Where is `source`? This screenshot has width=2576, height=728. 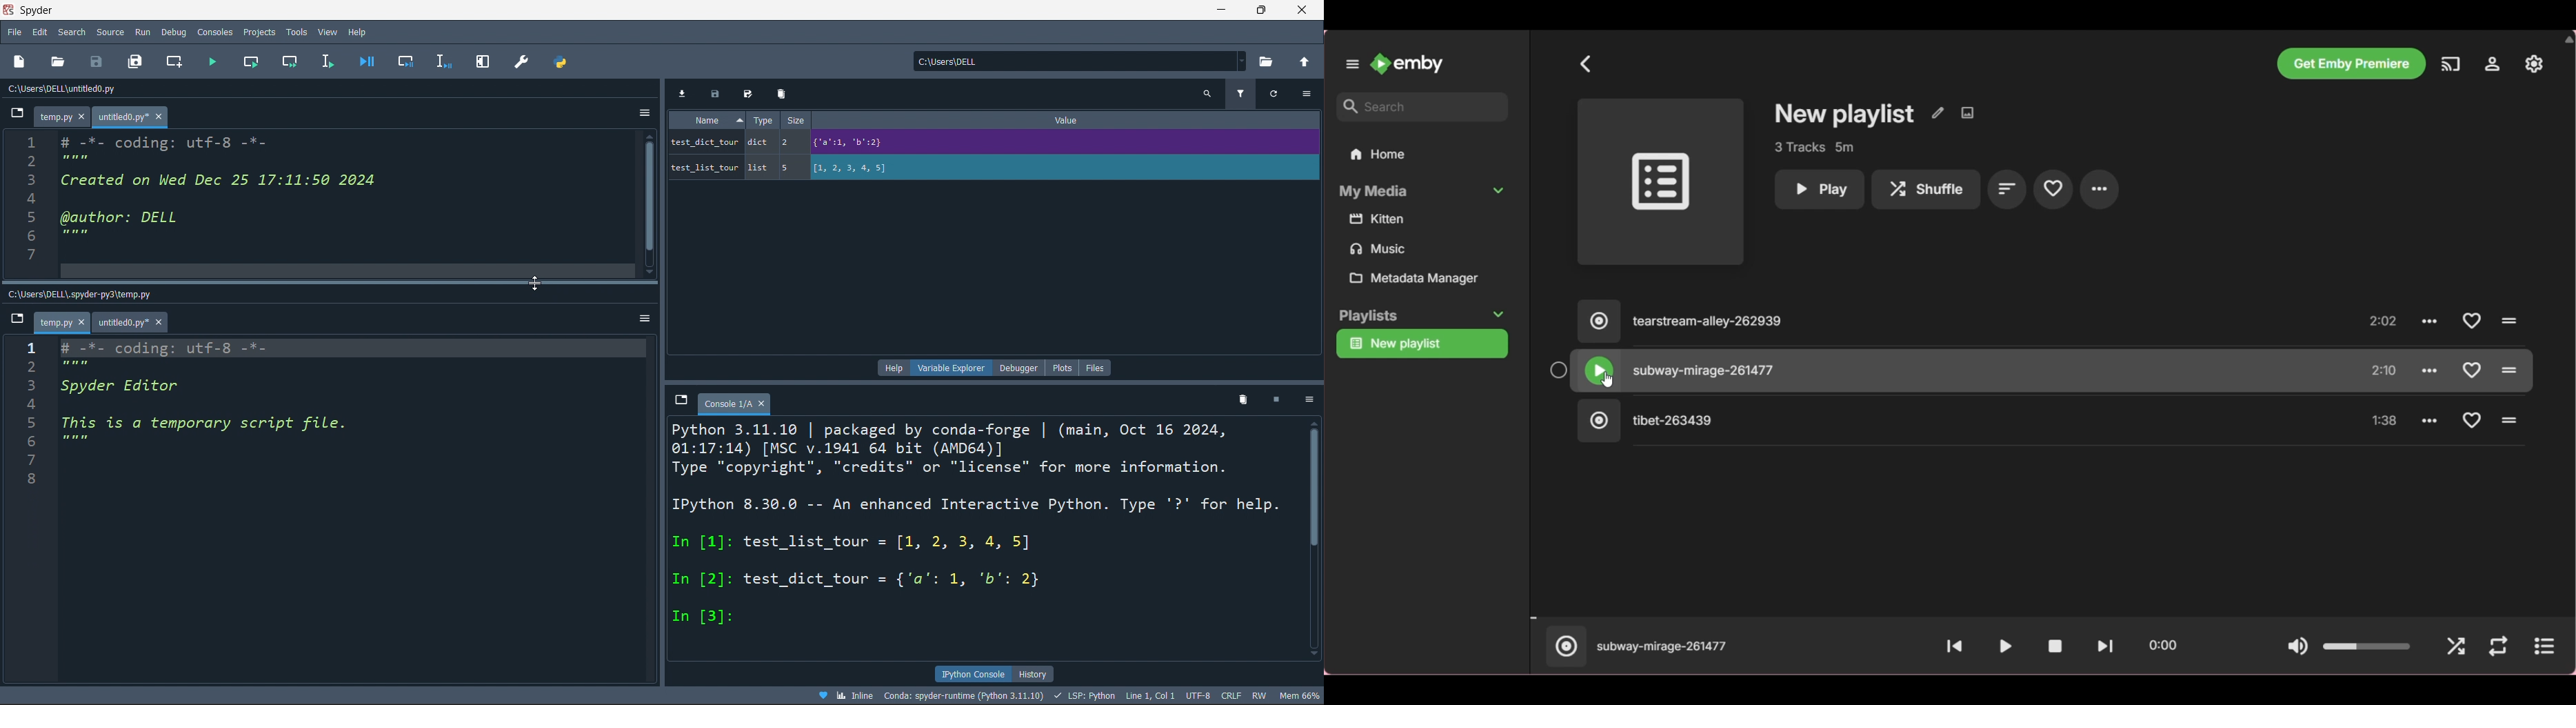 source is located at coordinates (106, 32).